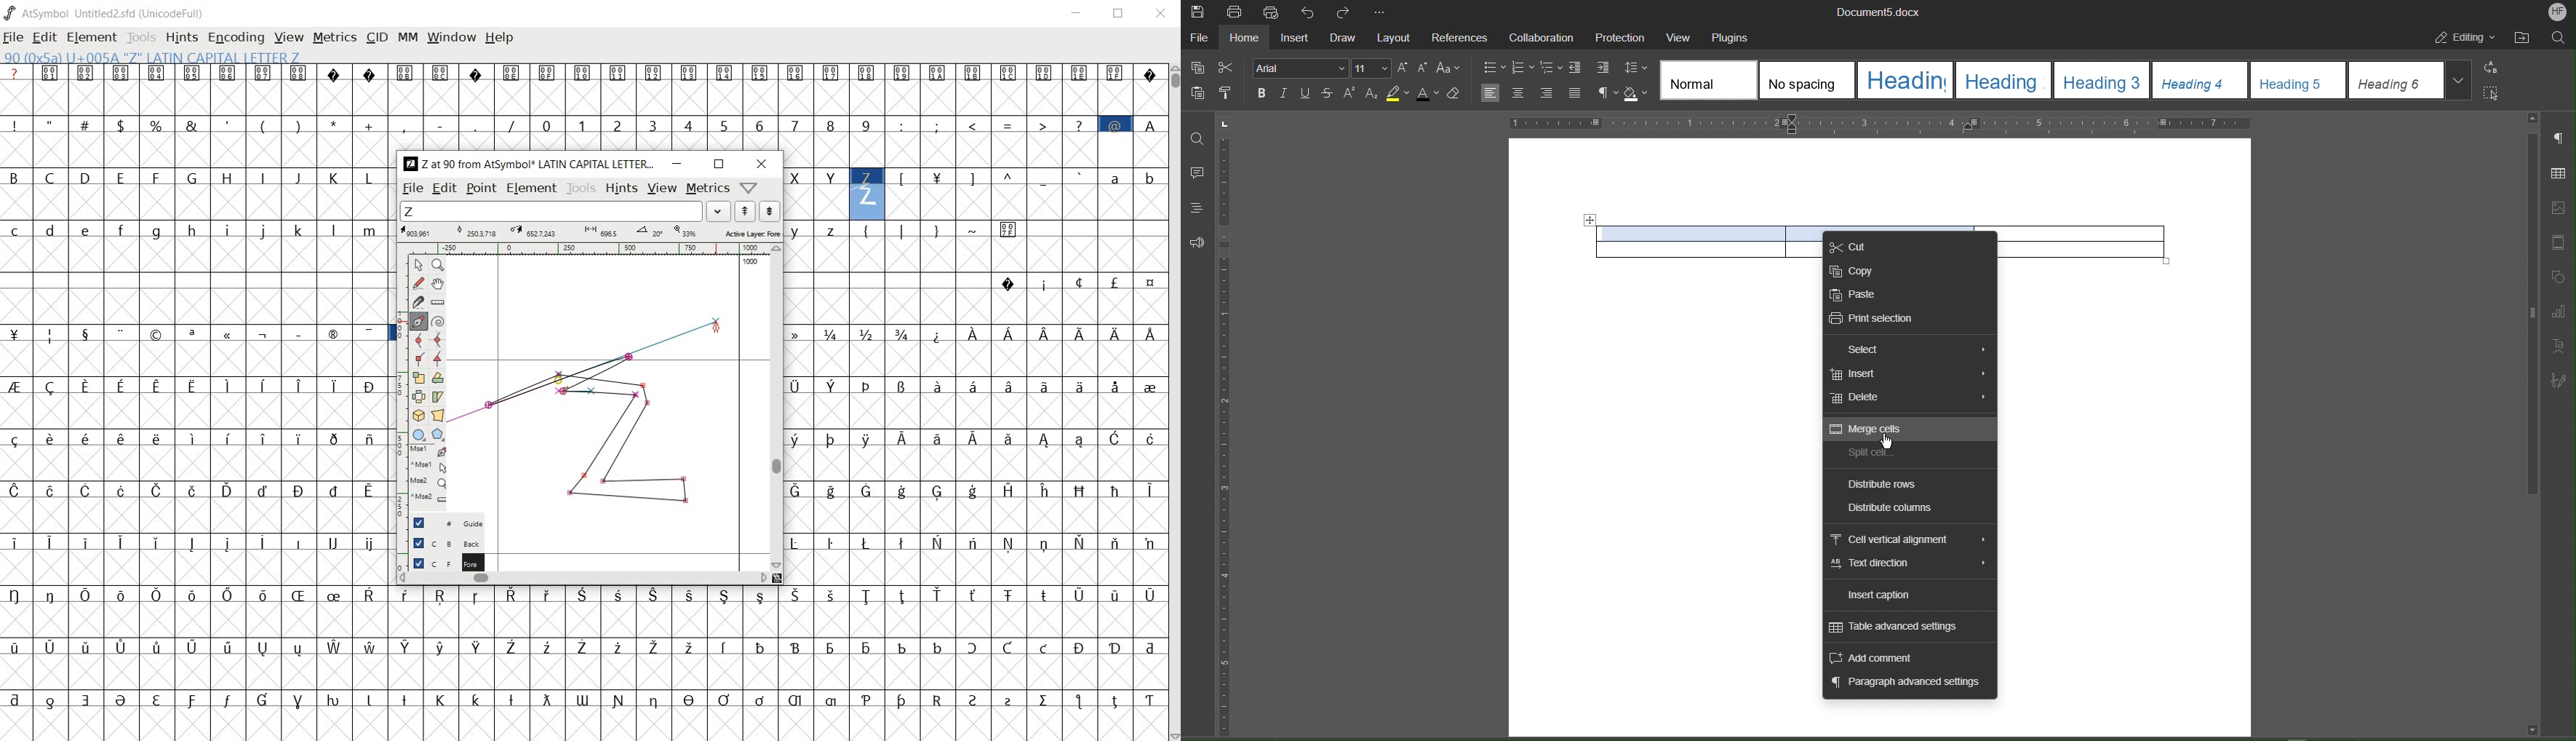 This screenshot has height=756, width=2576. I want to click on Superscript, so click(1350, 94).